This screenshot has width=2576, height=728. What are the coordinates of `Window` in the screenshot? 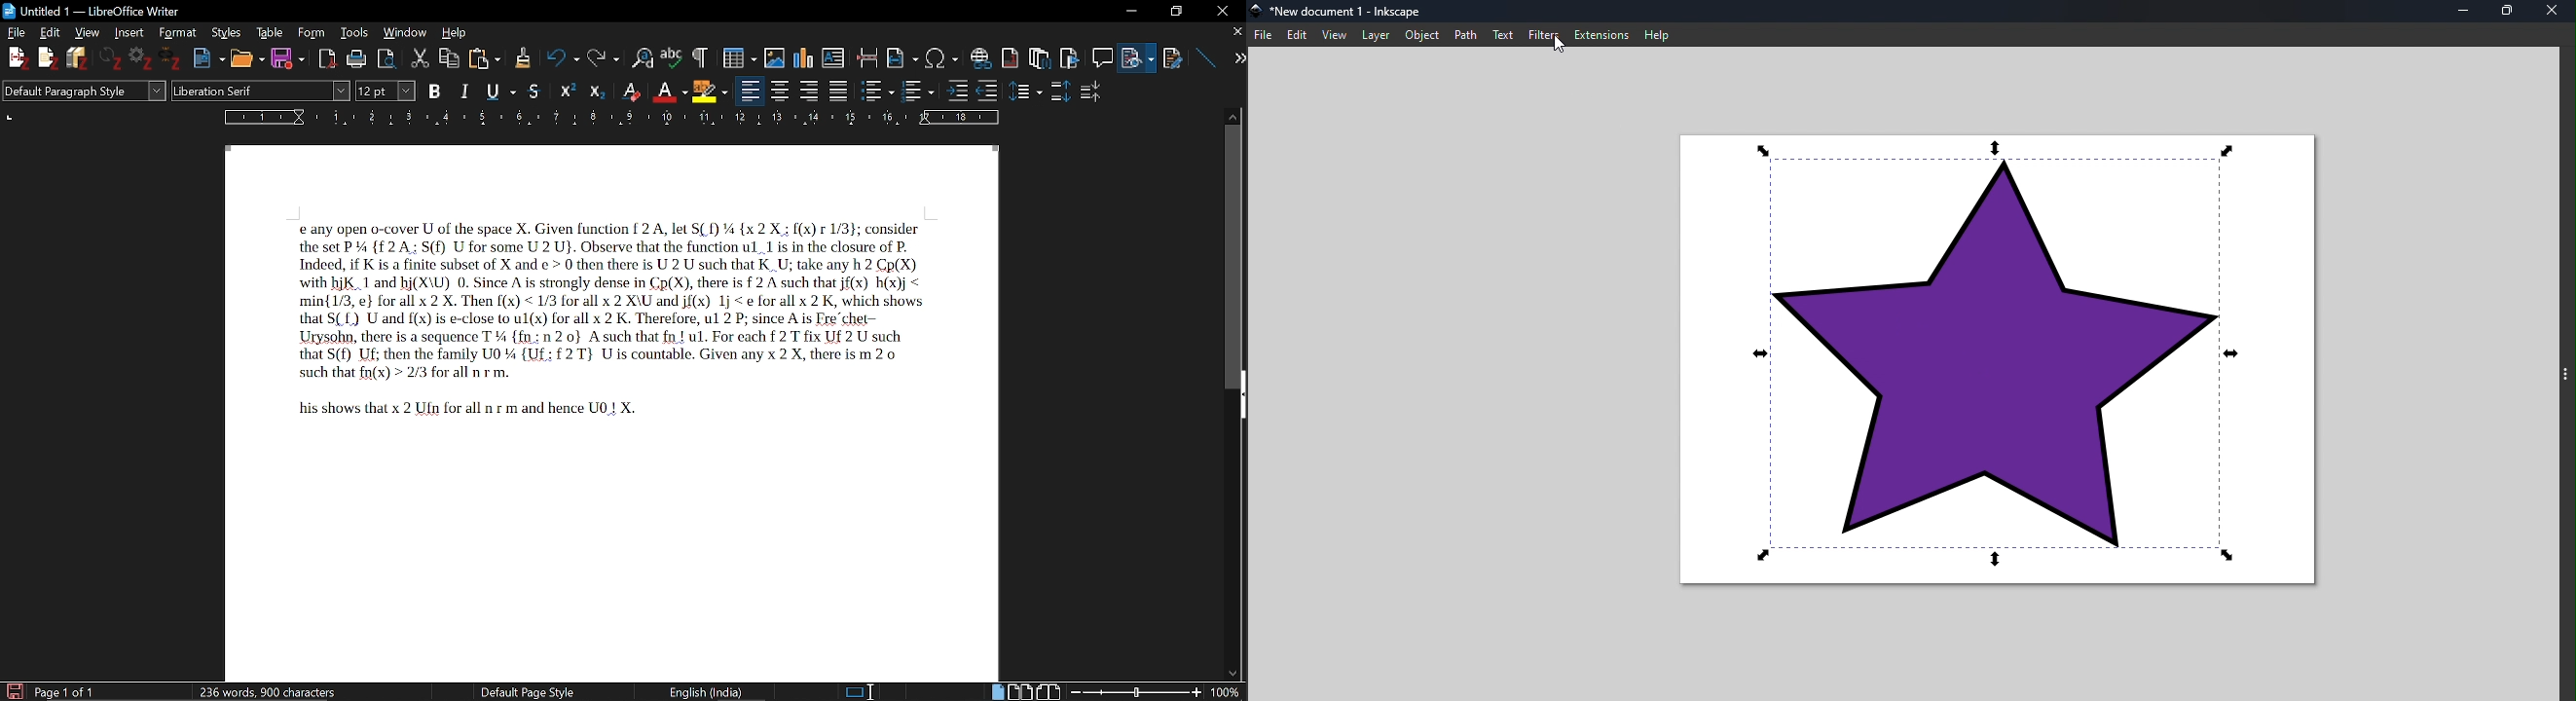 It's located at (405, 33).